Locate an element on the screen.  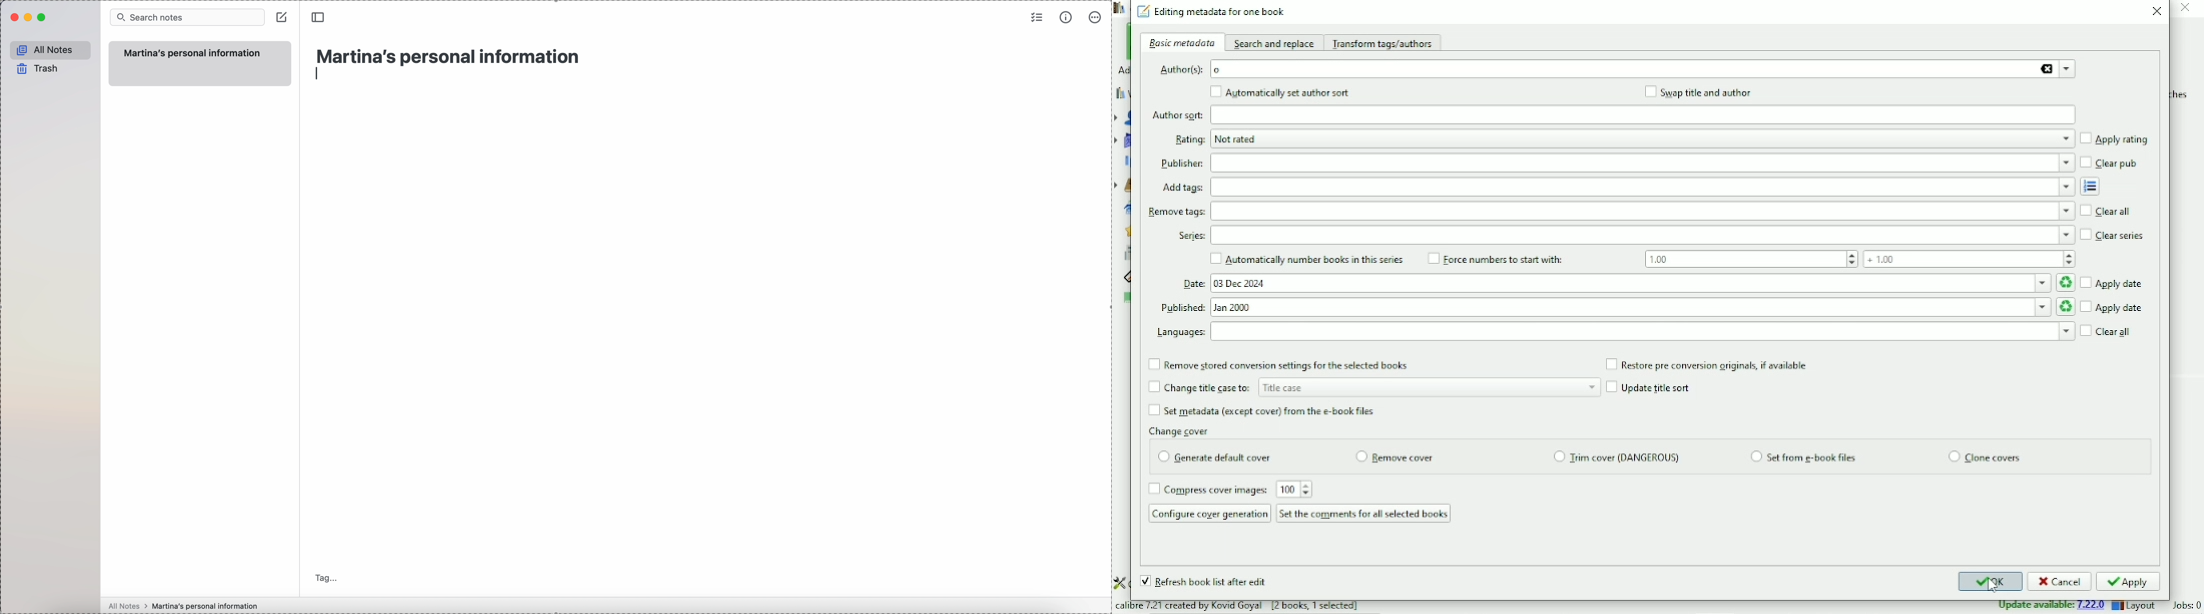
calibre 7.21 created by Kovid Goyal is located at coordinates (1252, 605).